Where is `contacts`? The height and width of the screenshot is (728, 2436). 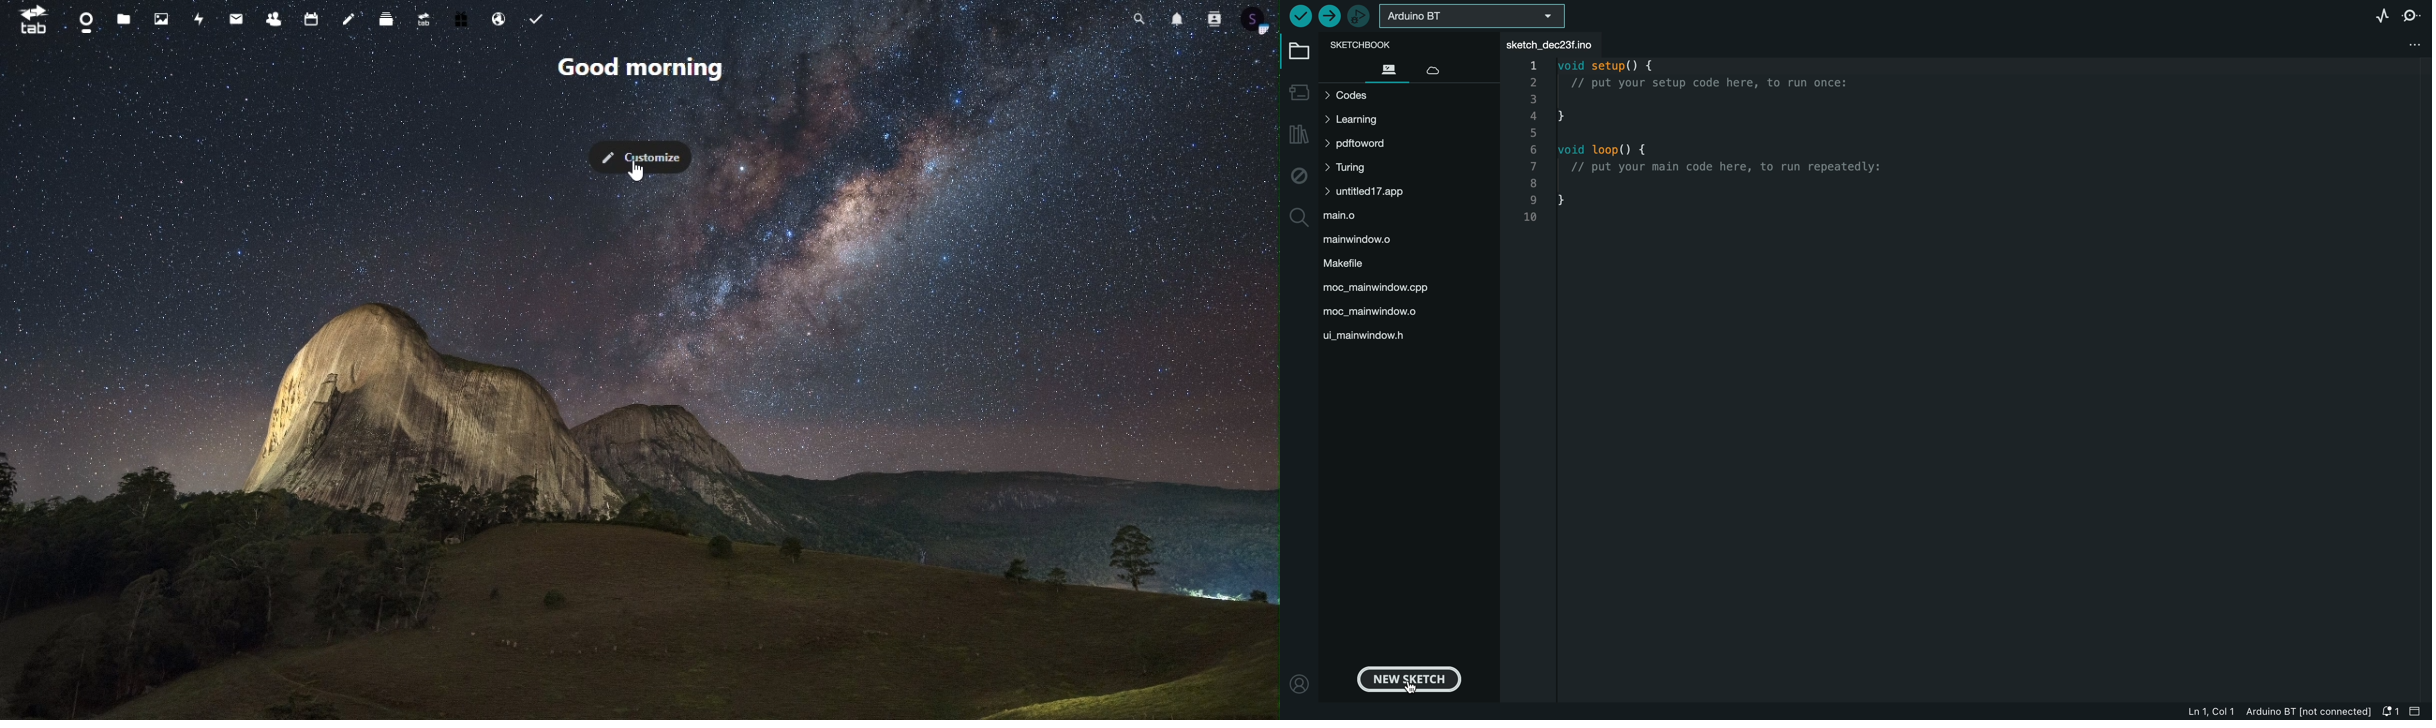 contacts is located at coordinates (1210, 18).